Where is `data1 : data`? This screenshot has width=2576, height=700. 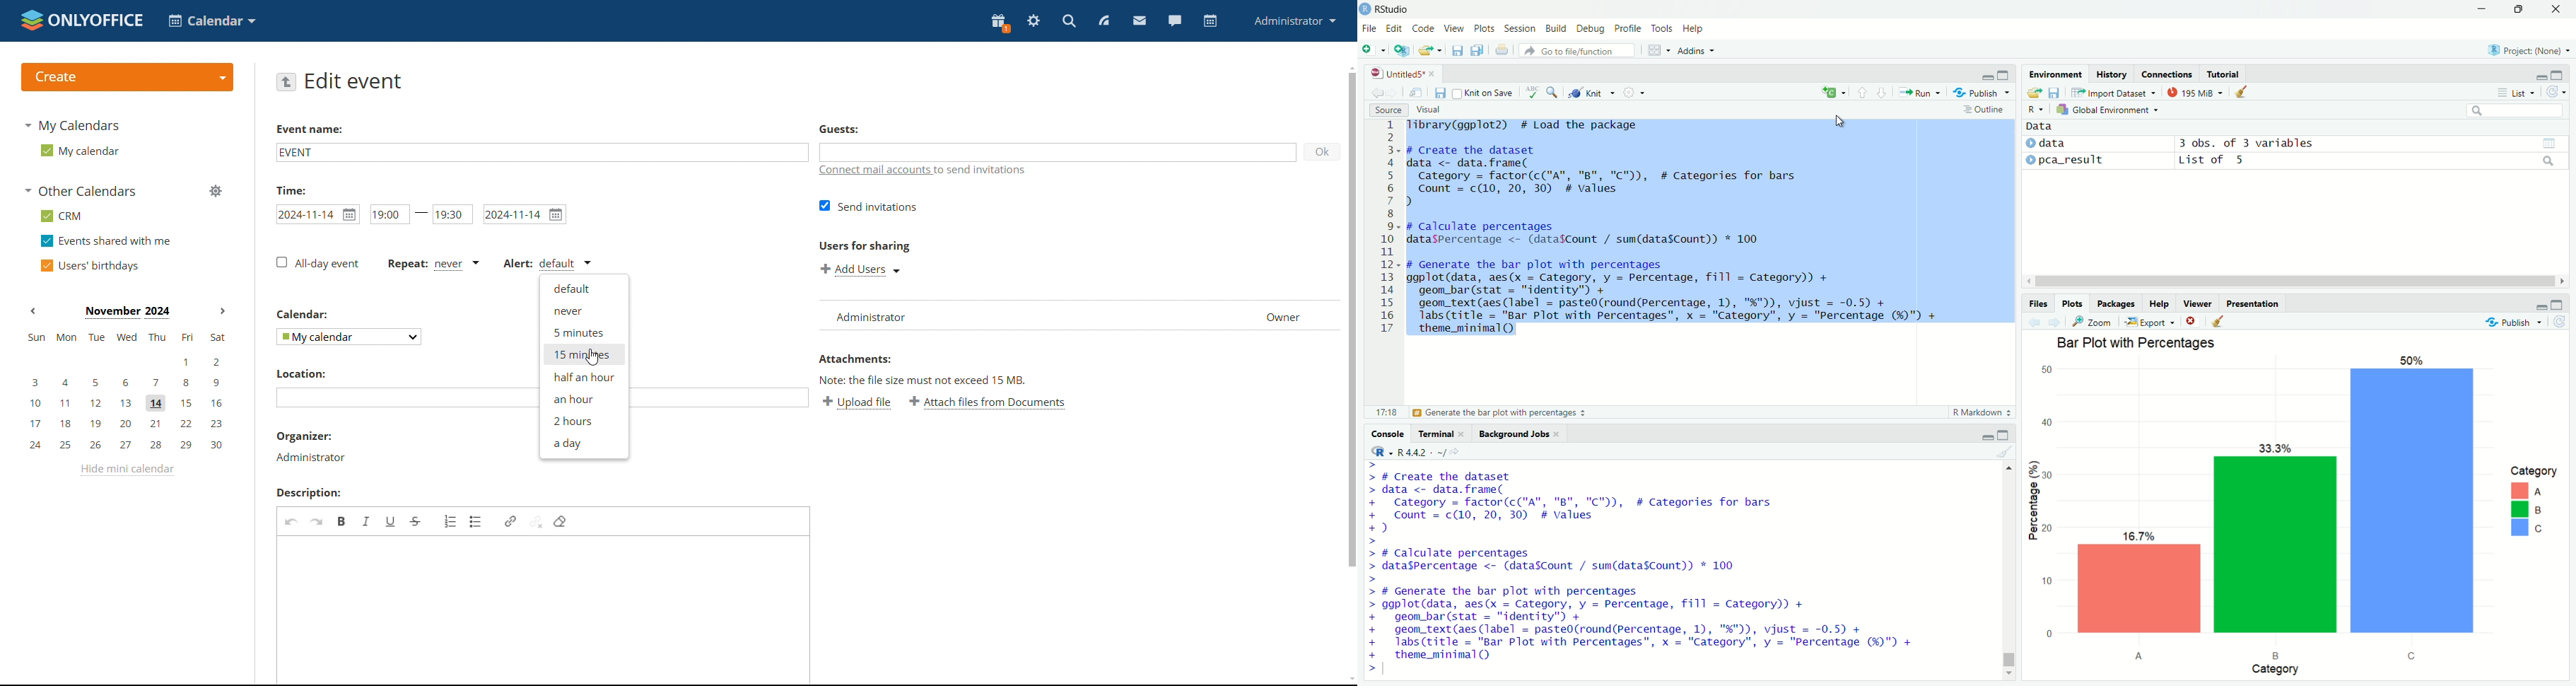
data1 : data is located at coordinates (2074, 144).